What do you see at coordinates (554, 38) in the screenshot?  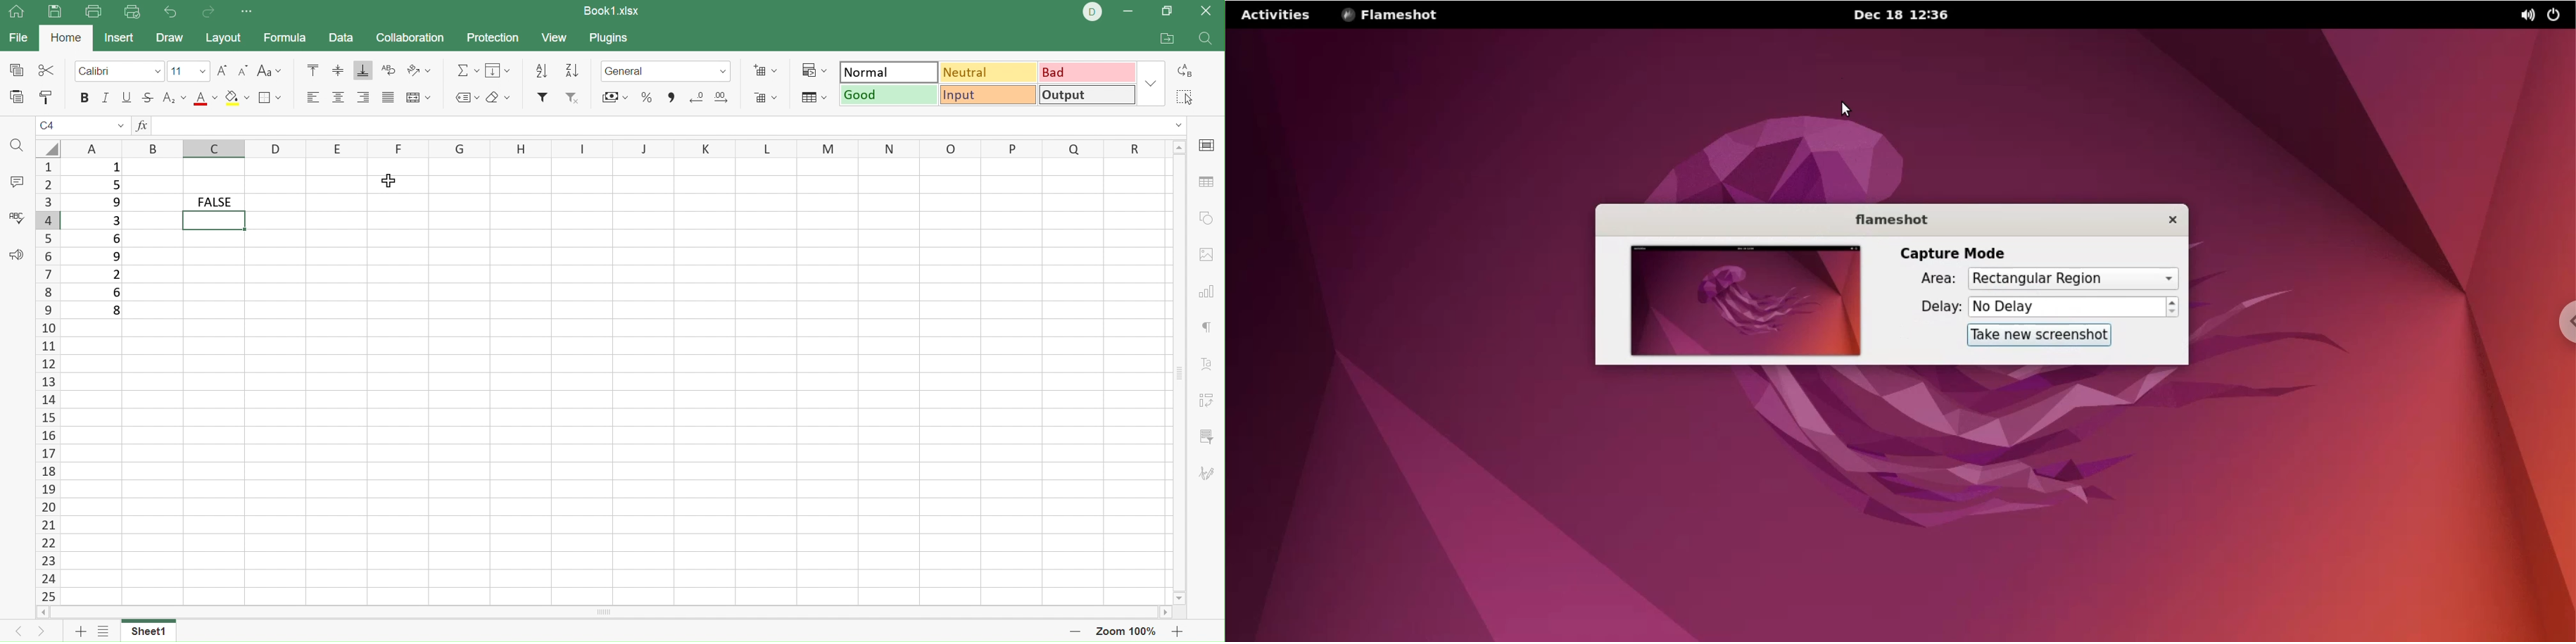 I see `View` at bounding box center [554, 38].